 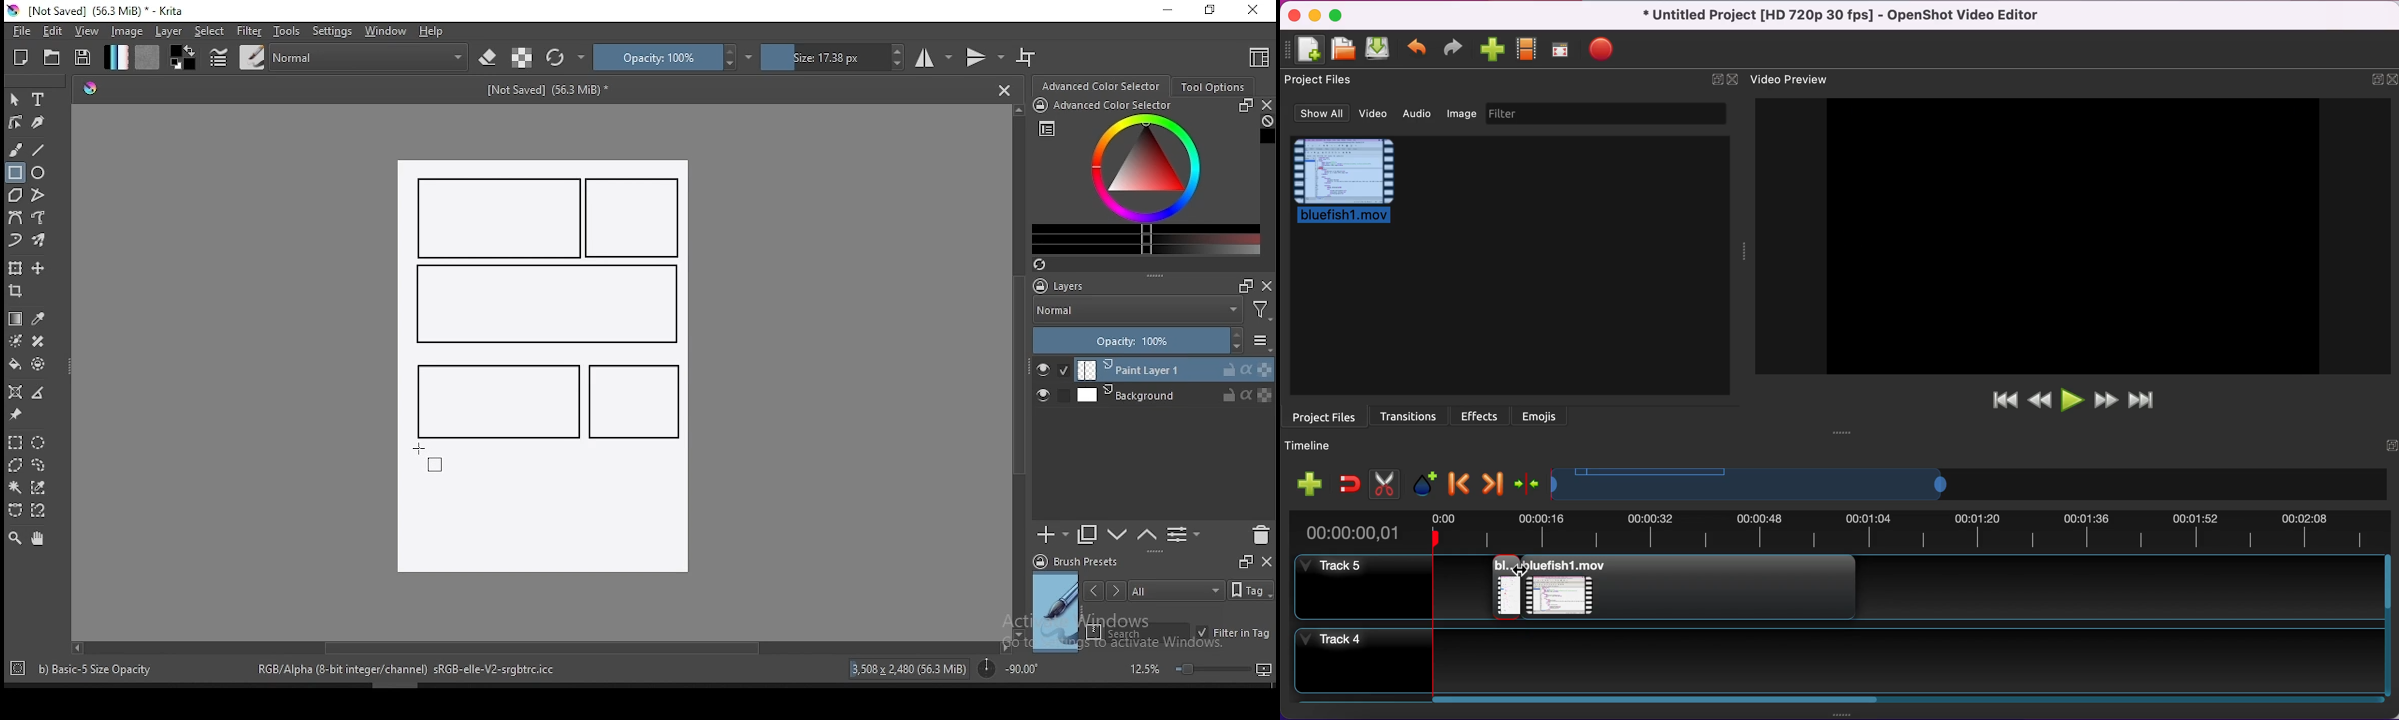 What do you see at coordinates (1136, 312) in the screenshot?
I see `blending mode` at bounding box center [1136, 312].